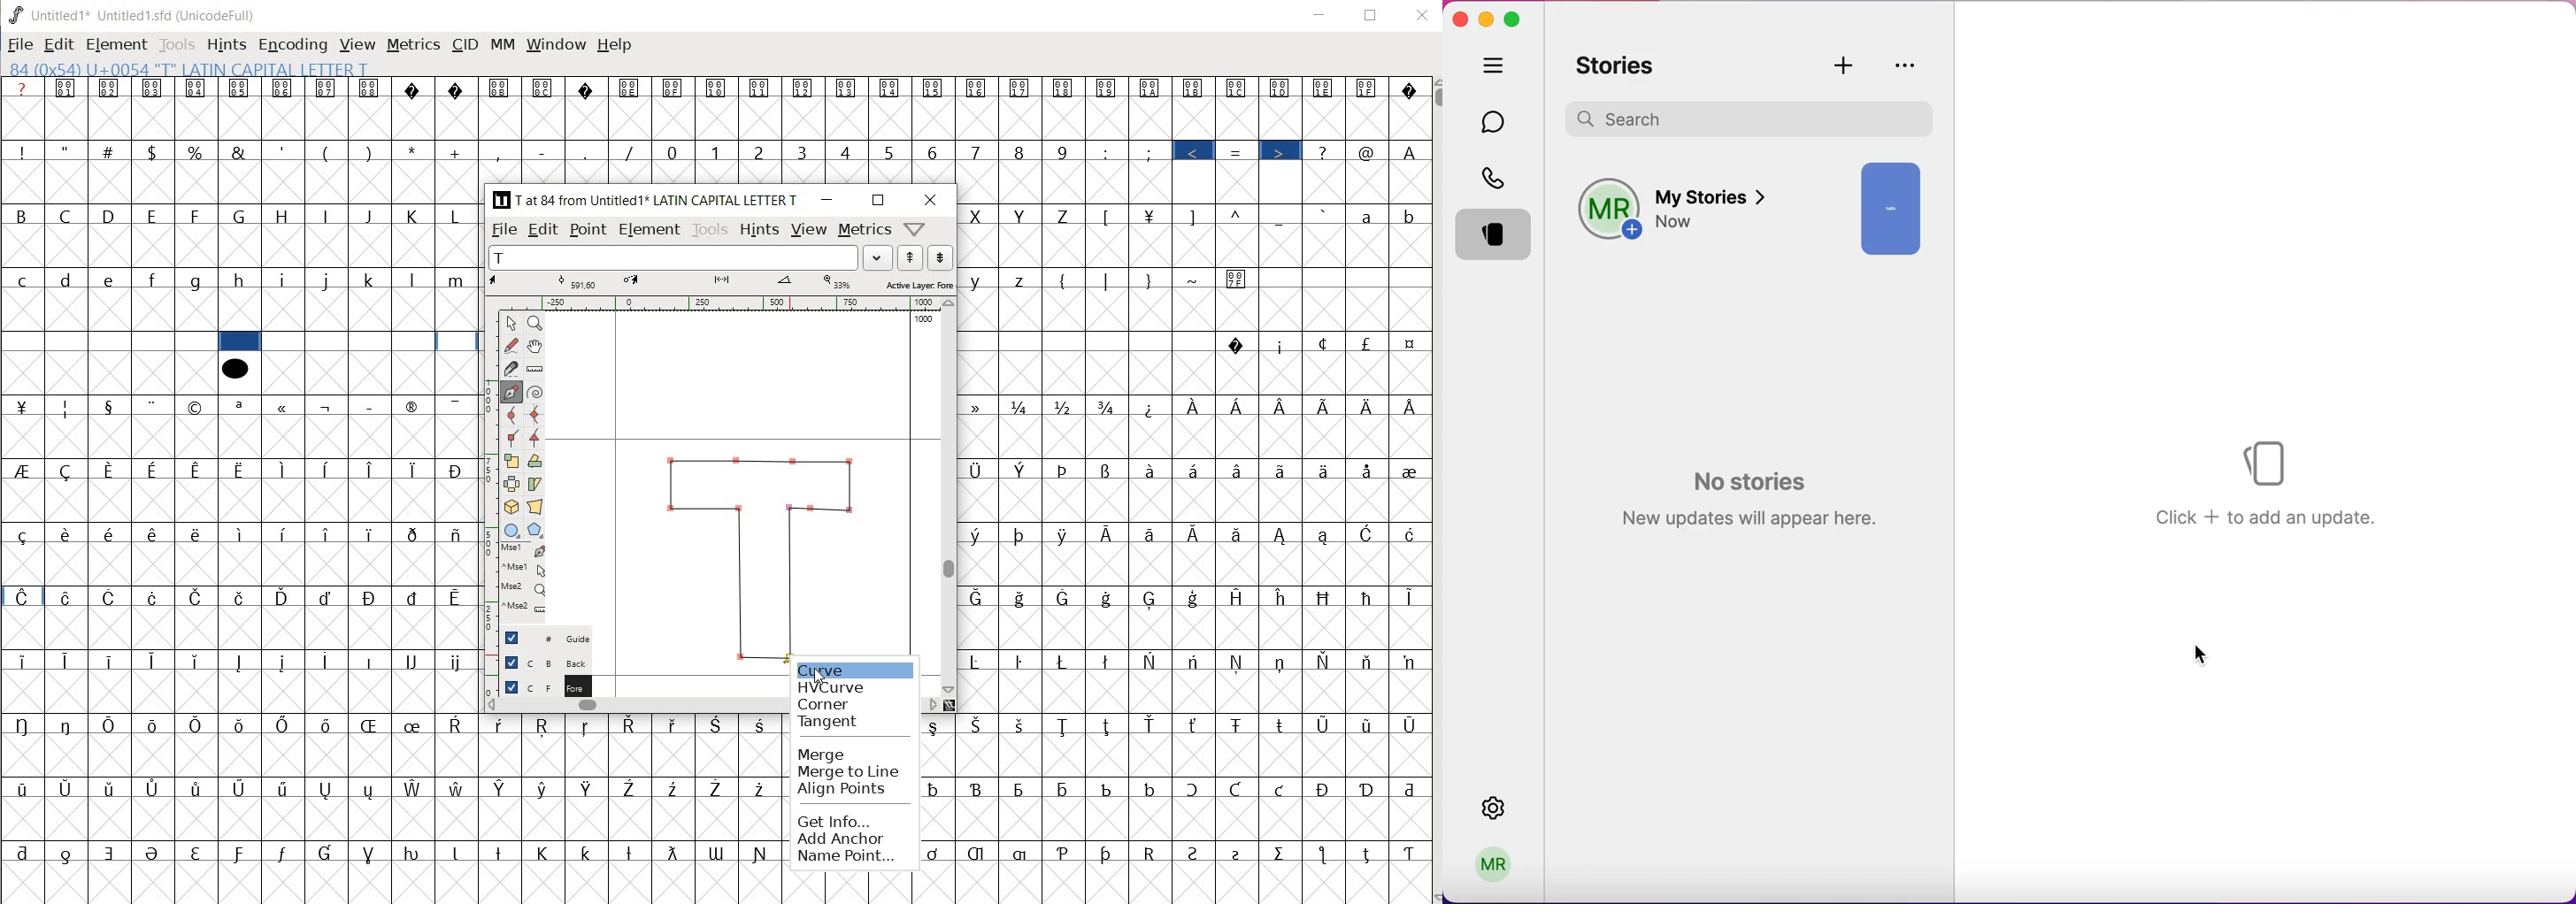 This screenshot has width=2576, height=924. Describe the element at coordinates (196, 662) in the screenshot. I see `Symbol` at that location.